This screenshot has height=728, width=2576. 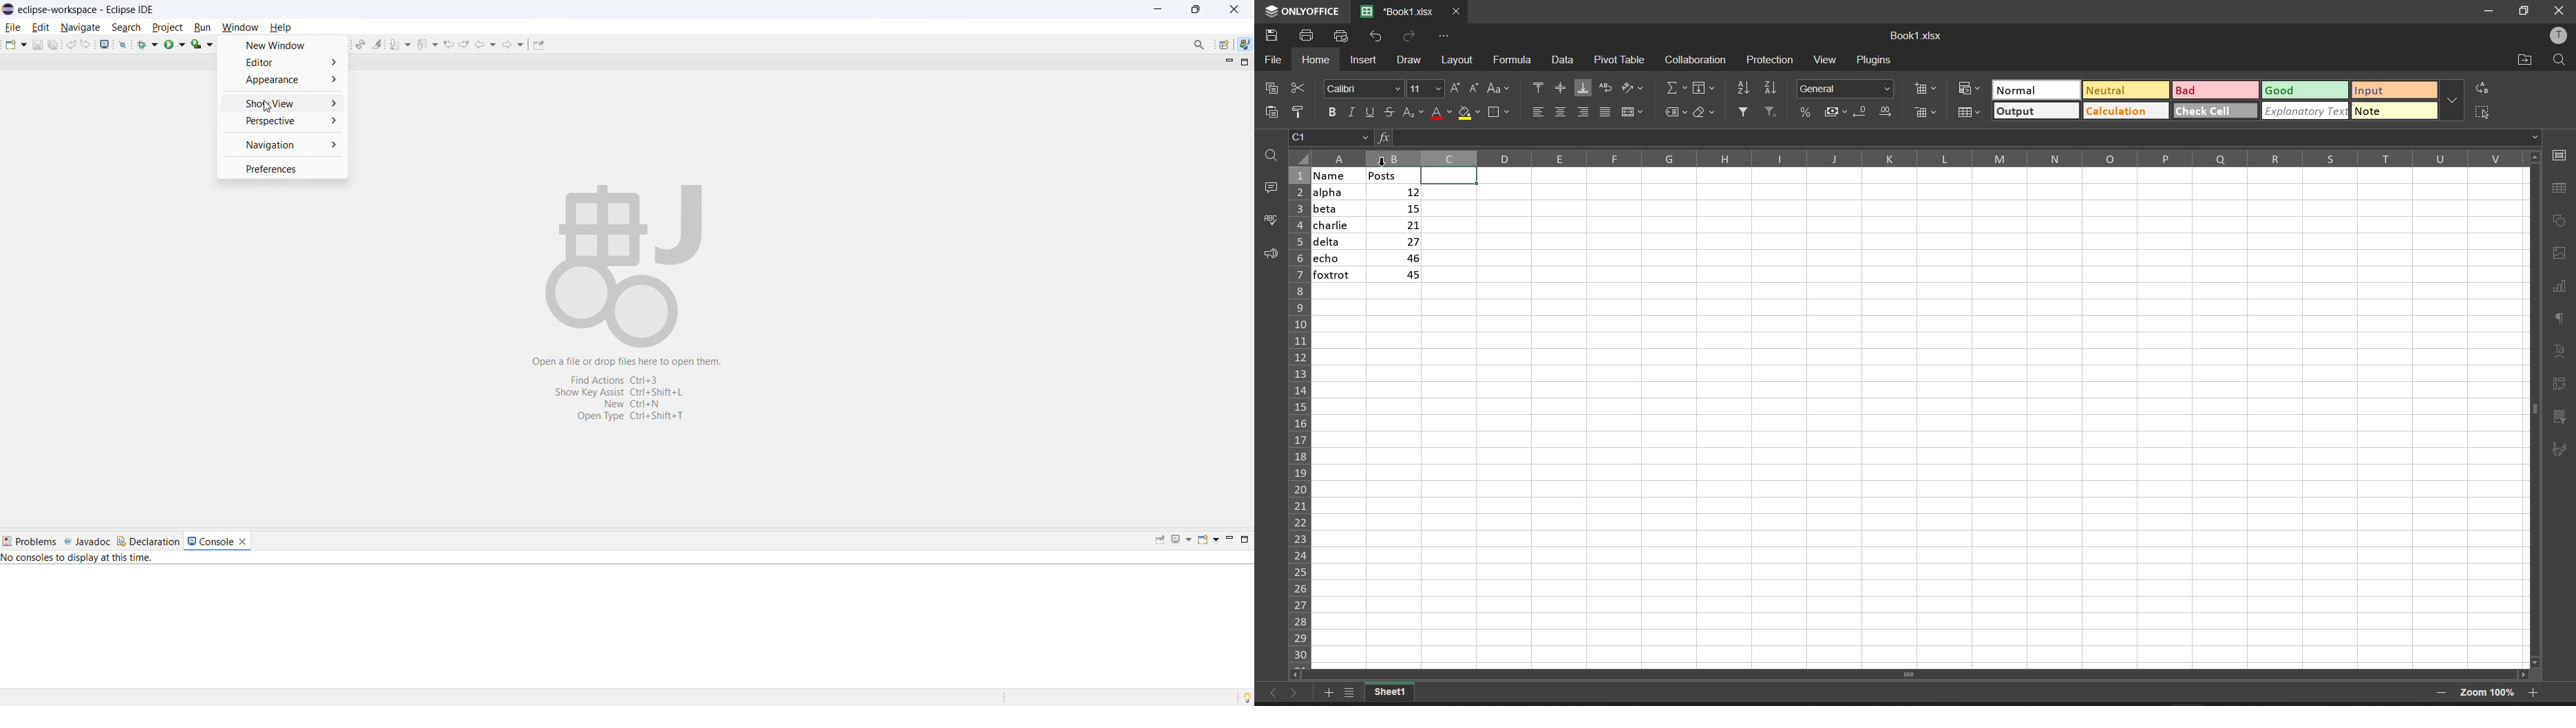 I want to click on add worksheet, so click(x=1328, y=691).